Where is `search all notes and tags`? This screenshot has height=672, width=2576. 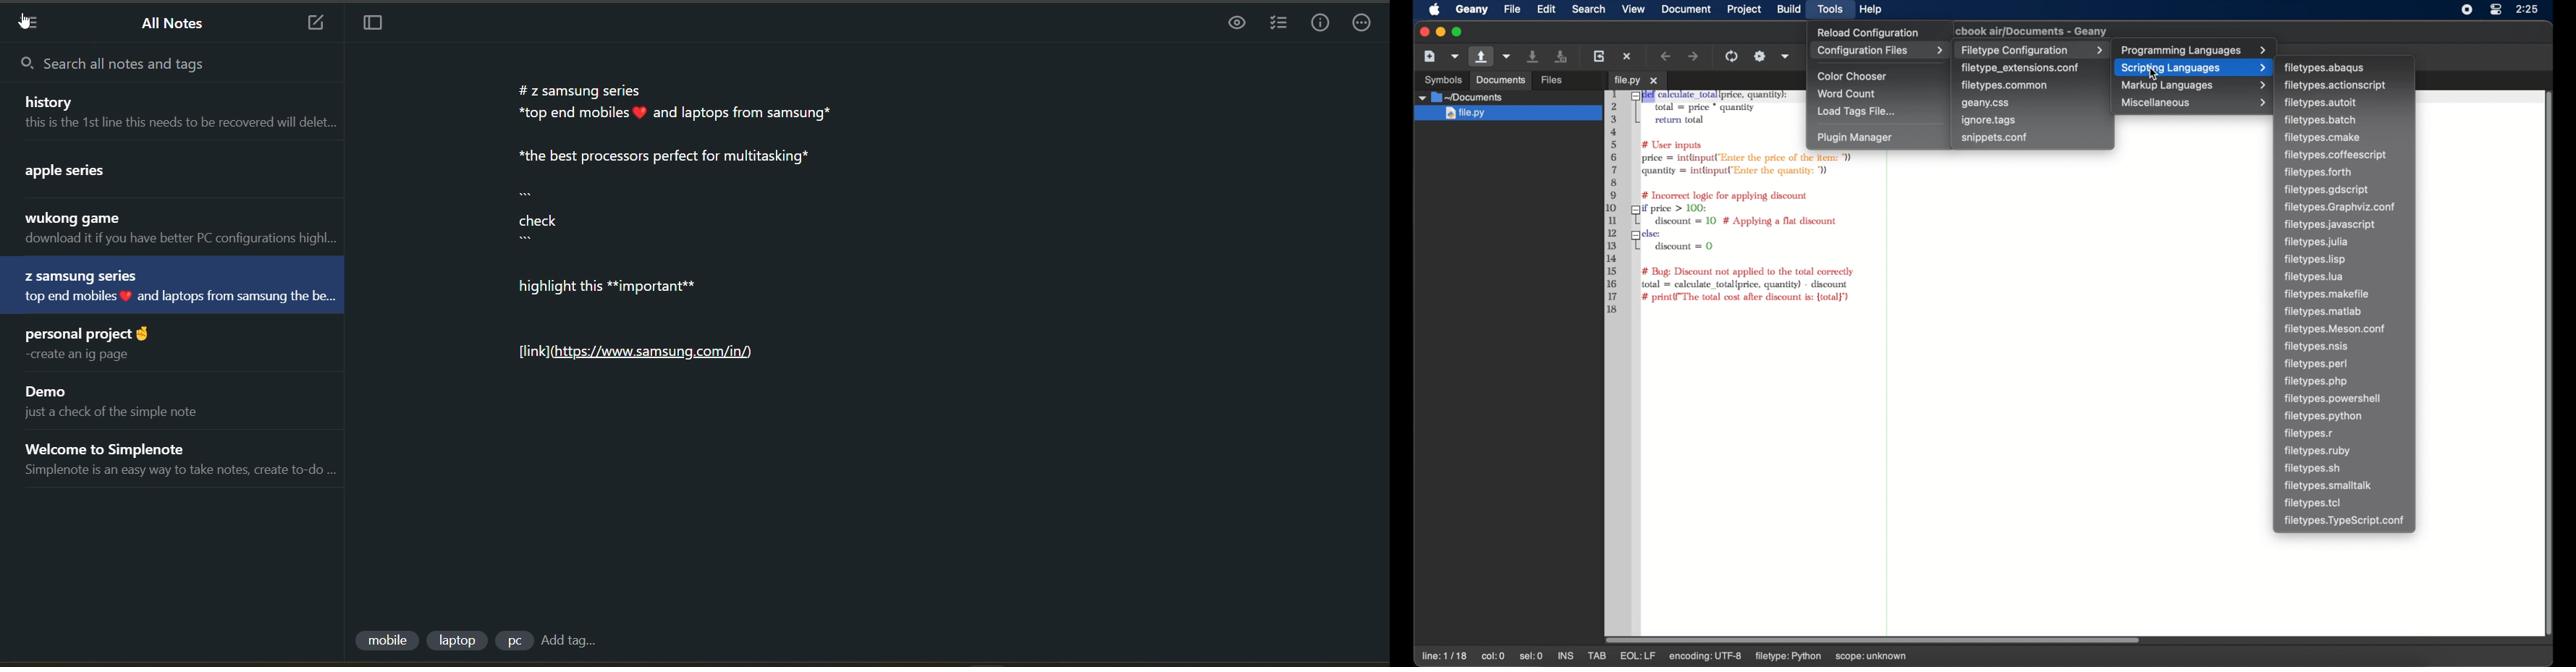
search all notes and tags is located at coordinates (153, 67).